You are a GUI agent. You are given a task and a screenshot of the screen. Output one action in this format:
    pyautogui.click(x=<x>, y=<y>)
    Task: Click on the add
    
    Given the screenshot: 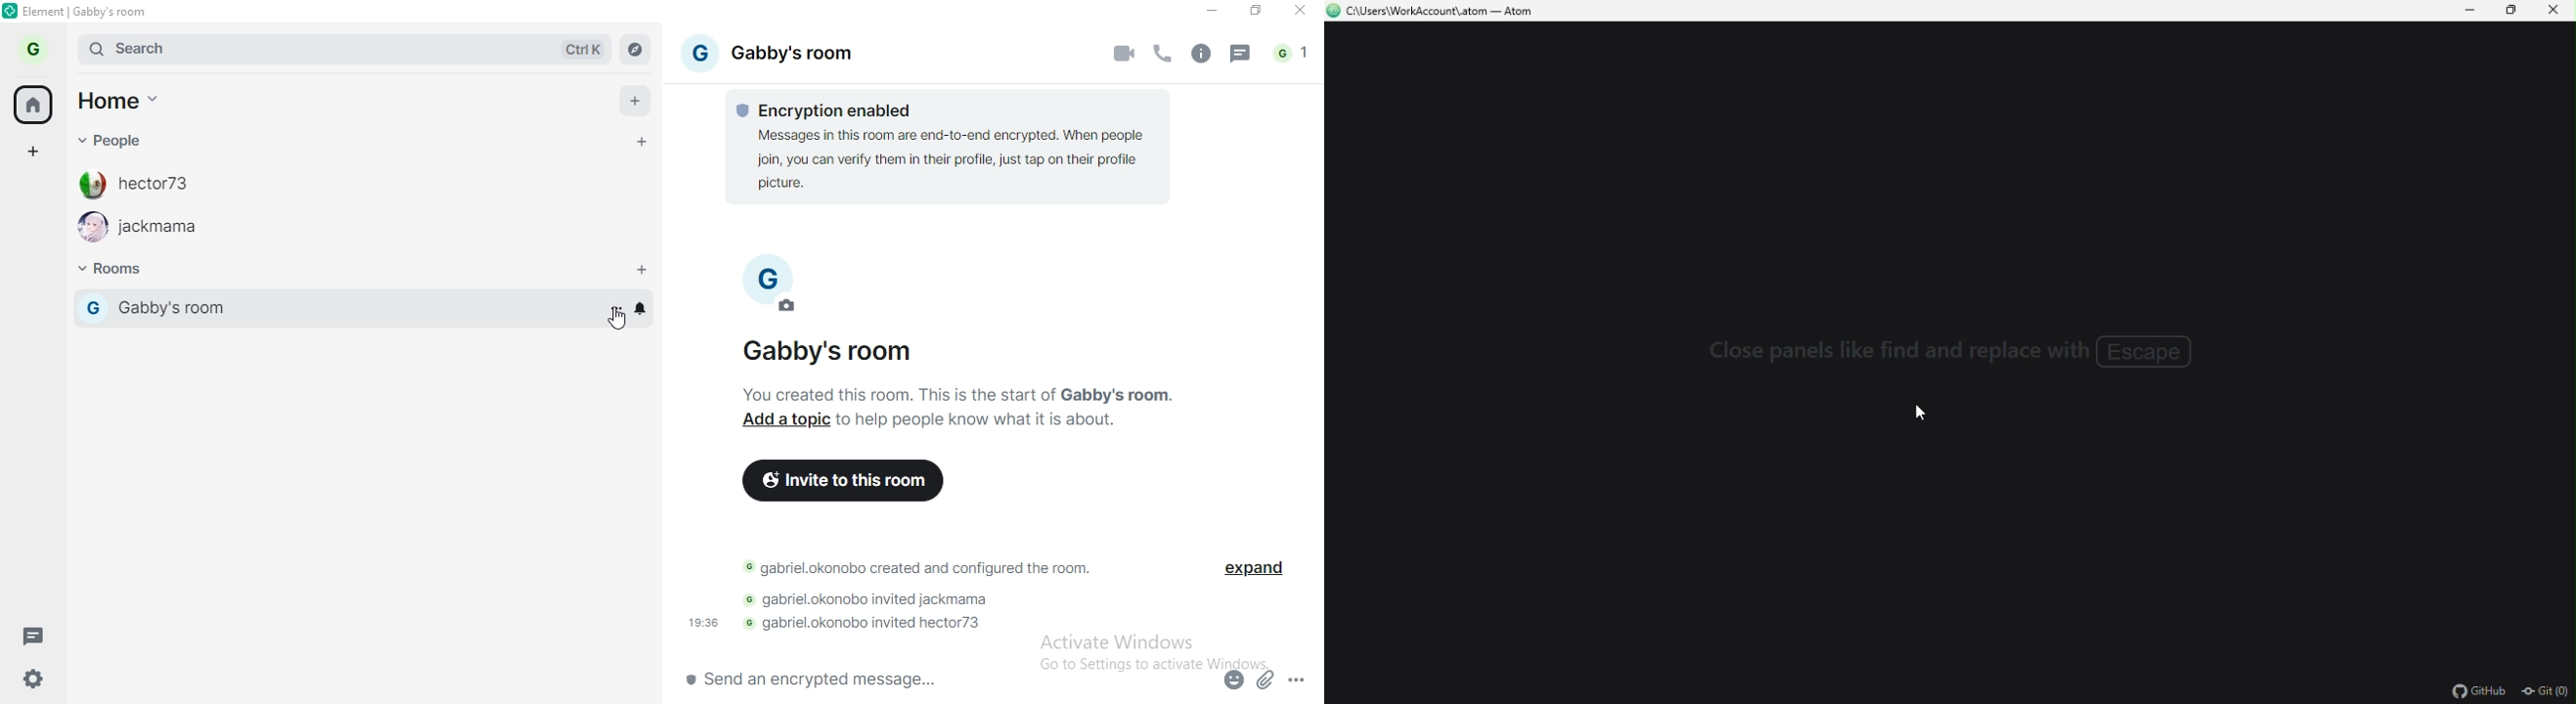 What is the action you would take?
    pyautogui.click(x=634, y=101)
    